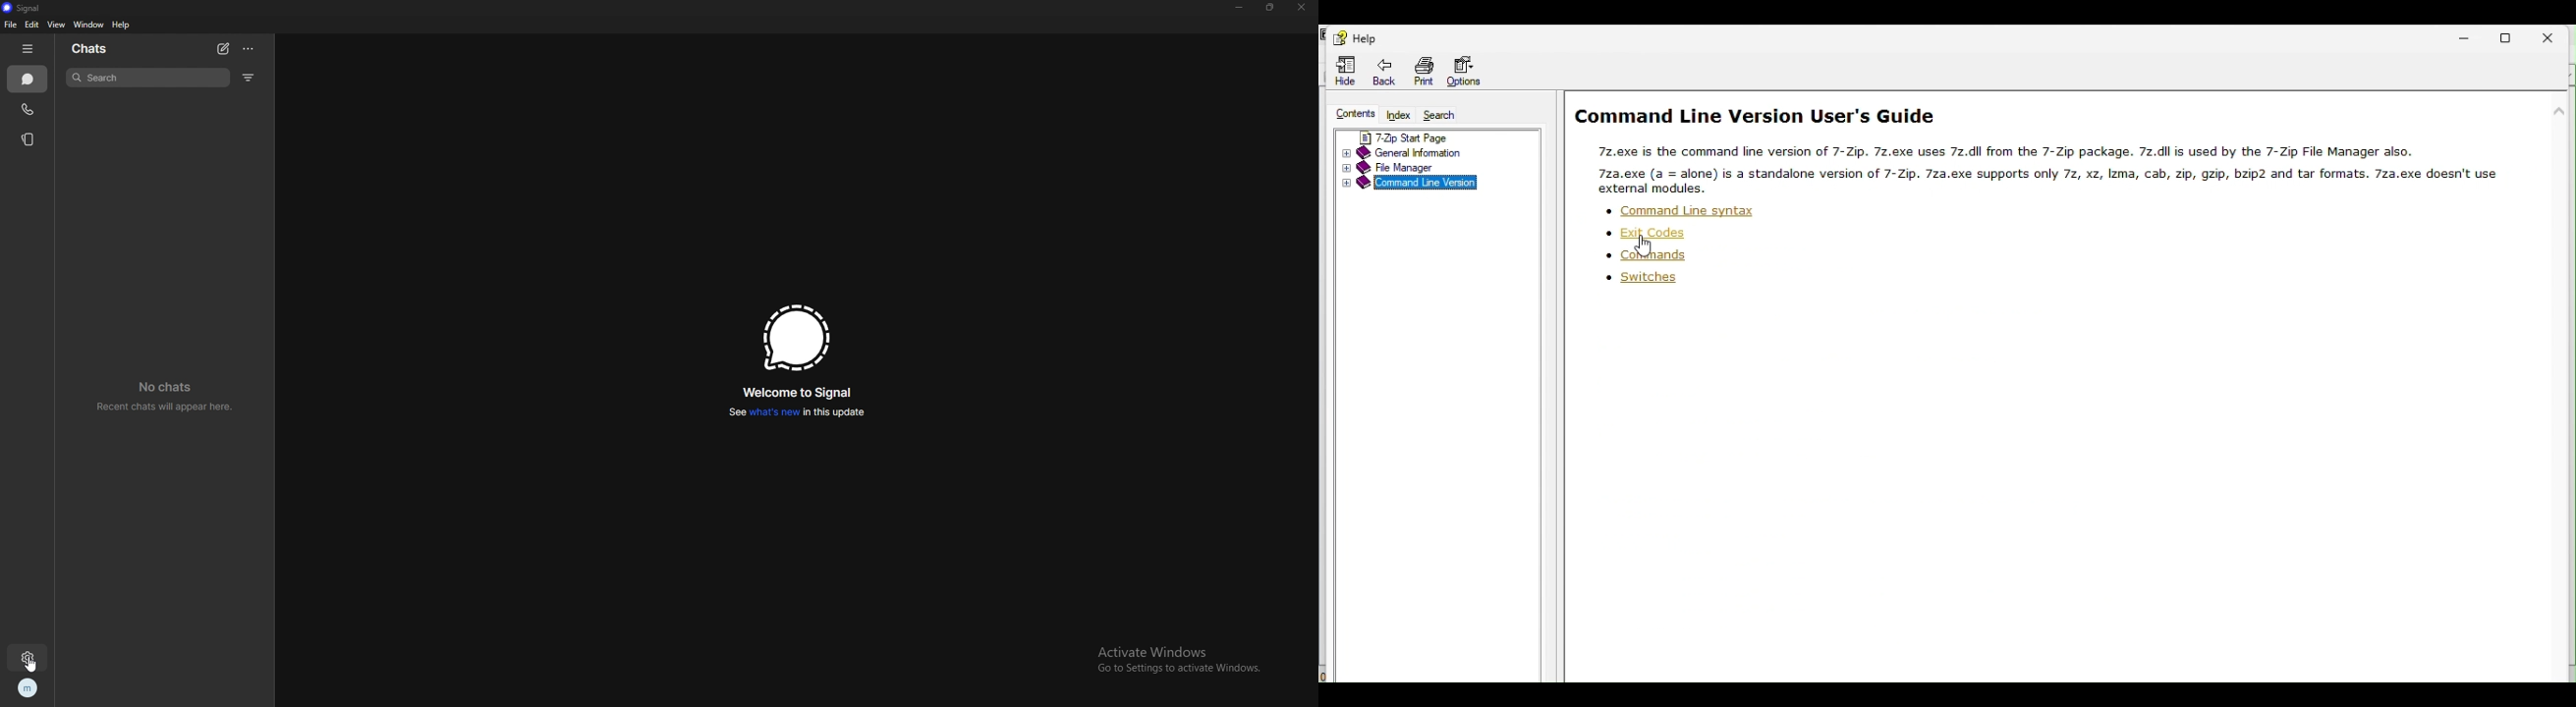 This screenshot has height=728, width=2576. What do you see at coordinates (106, 47) in the screenshot?
I see `chats` at bounding box center [106, 47].